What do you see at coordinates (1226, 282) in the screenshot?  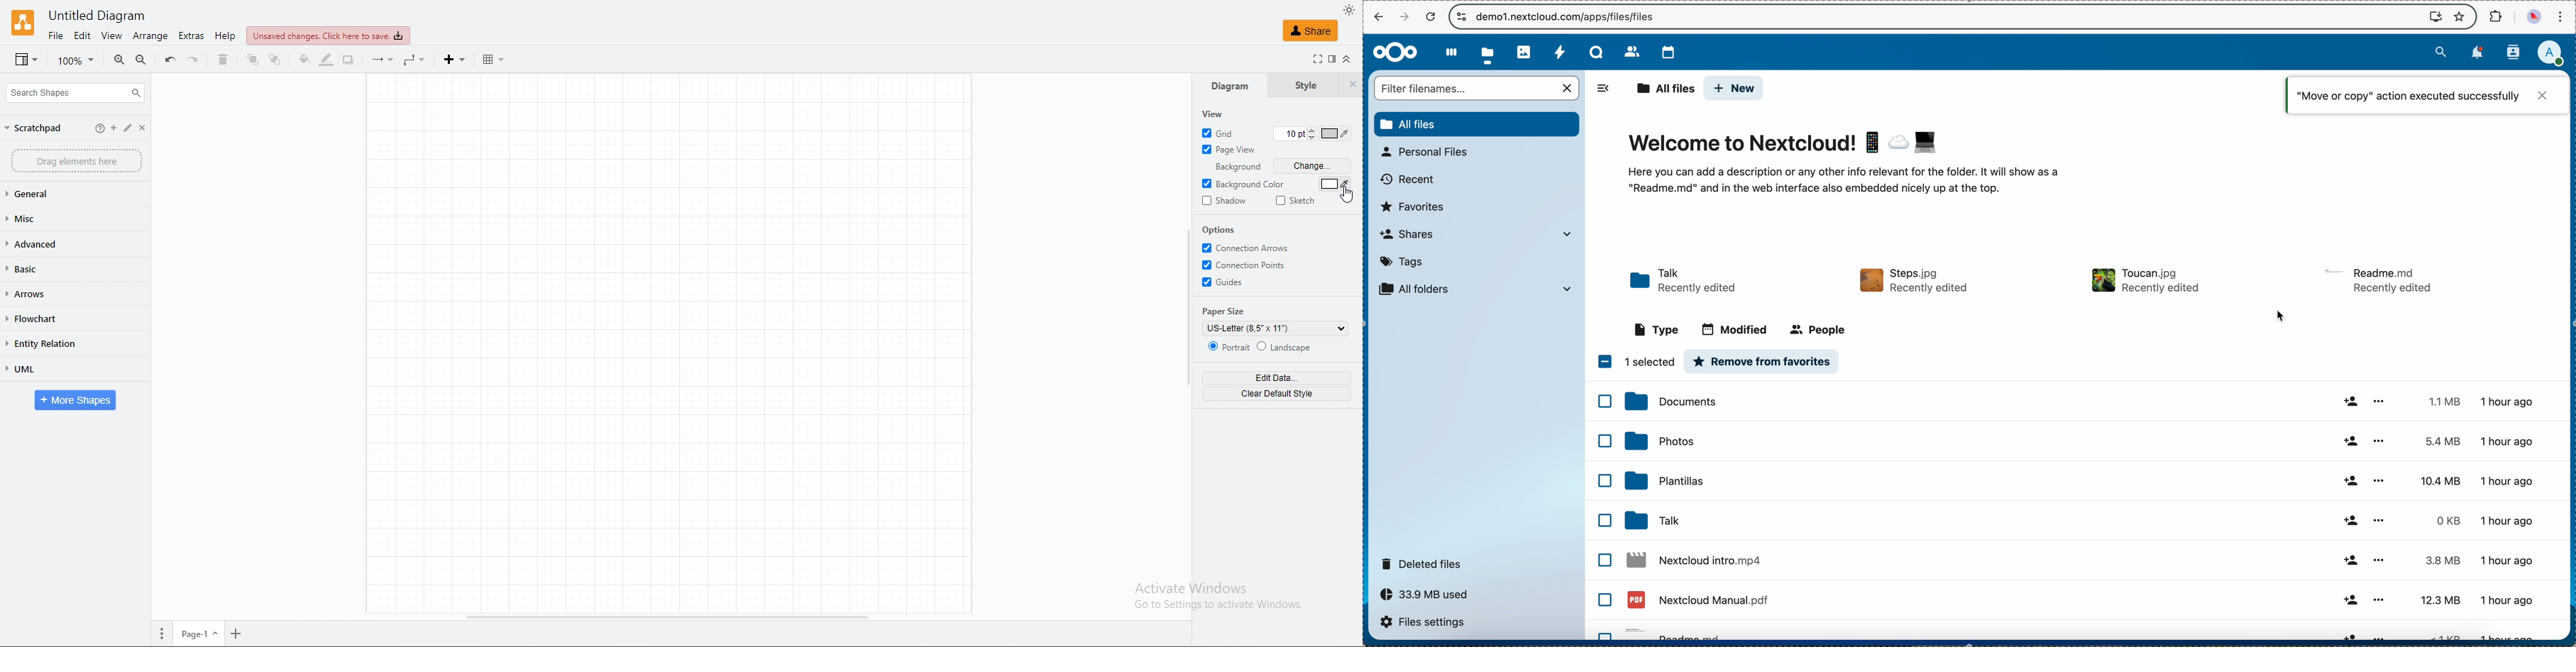 I see `guides` at bounding box center [1226, 282].